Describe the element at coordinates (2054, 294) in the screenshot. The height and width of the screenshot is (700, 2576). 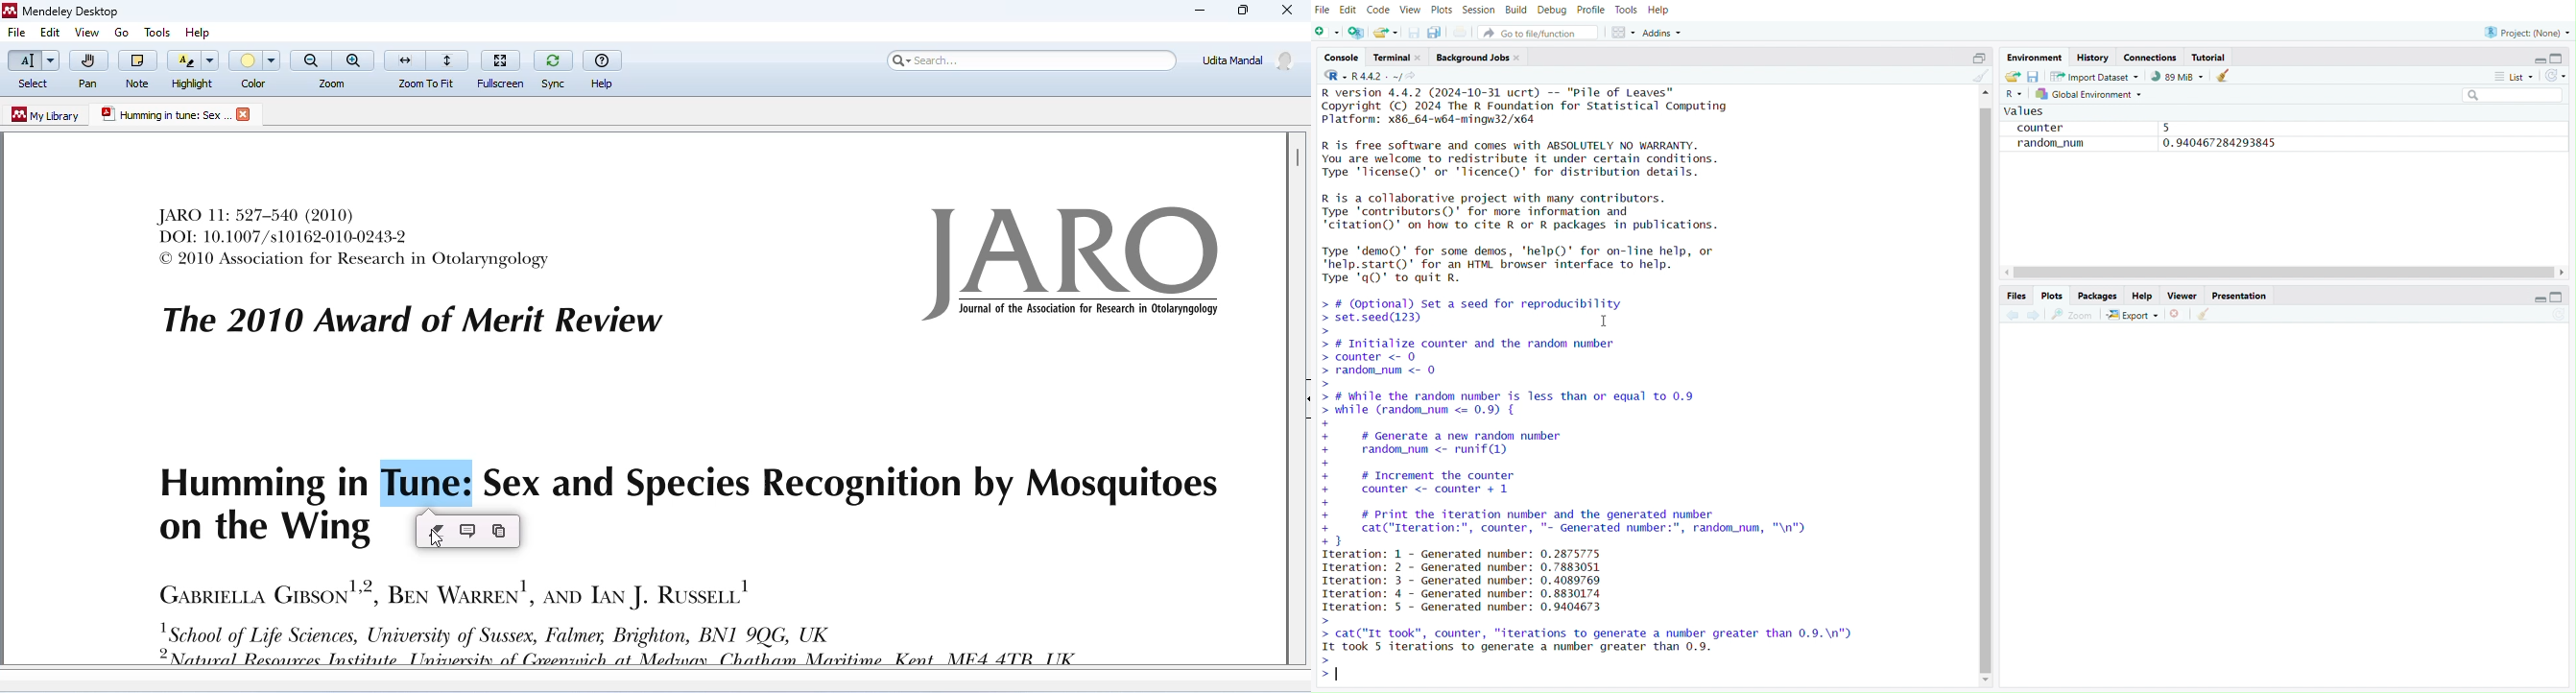
I see `Plots` at that location.